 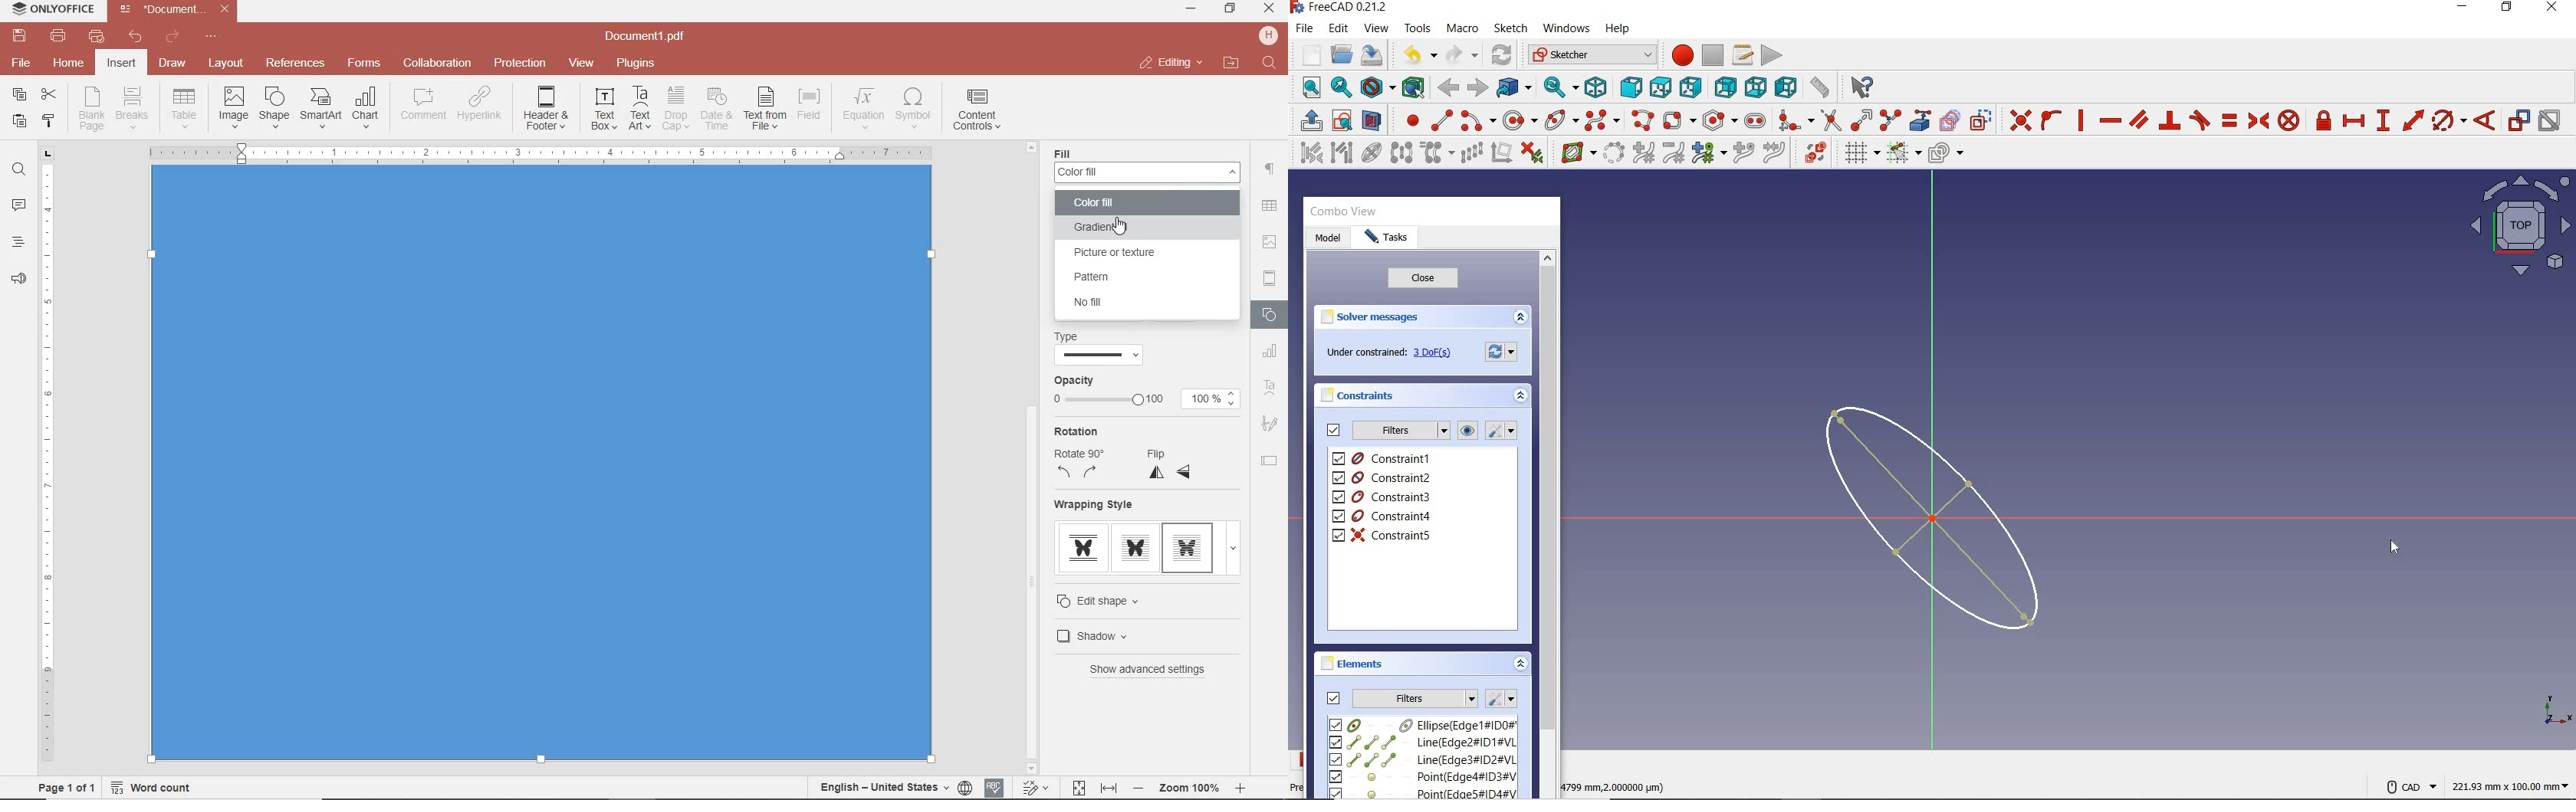 What do you see at coordinates (1371, 55) in the screenshot?
I see `save` at bounding box center [1371, 55].